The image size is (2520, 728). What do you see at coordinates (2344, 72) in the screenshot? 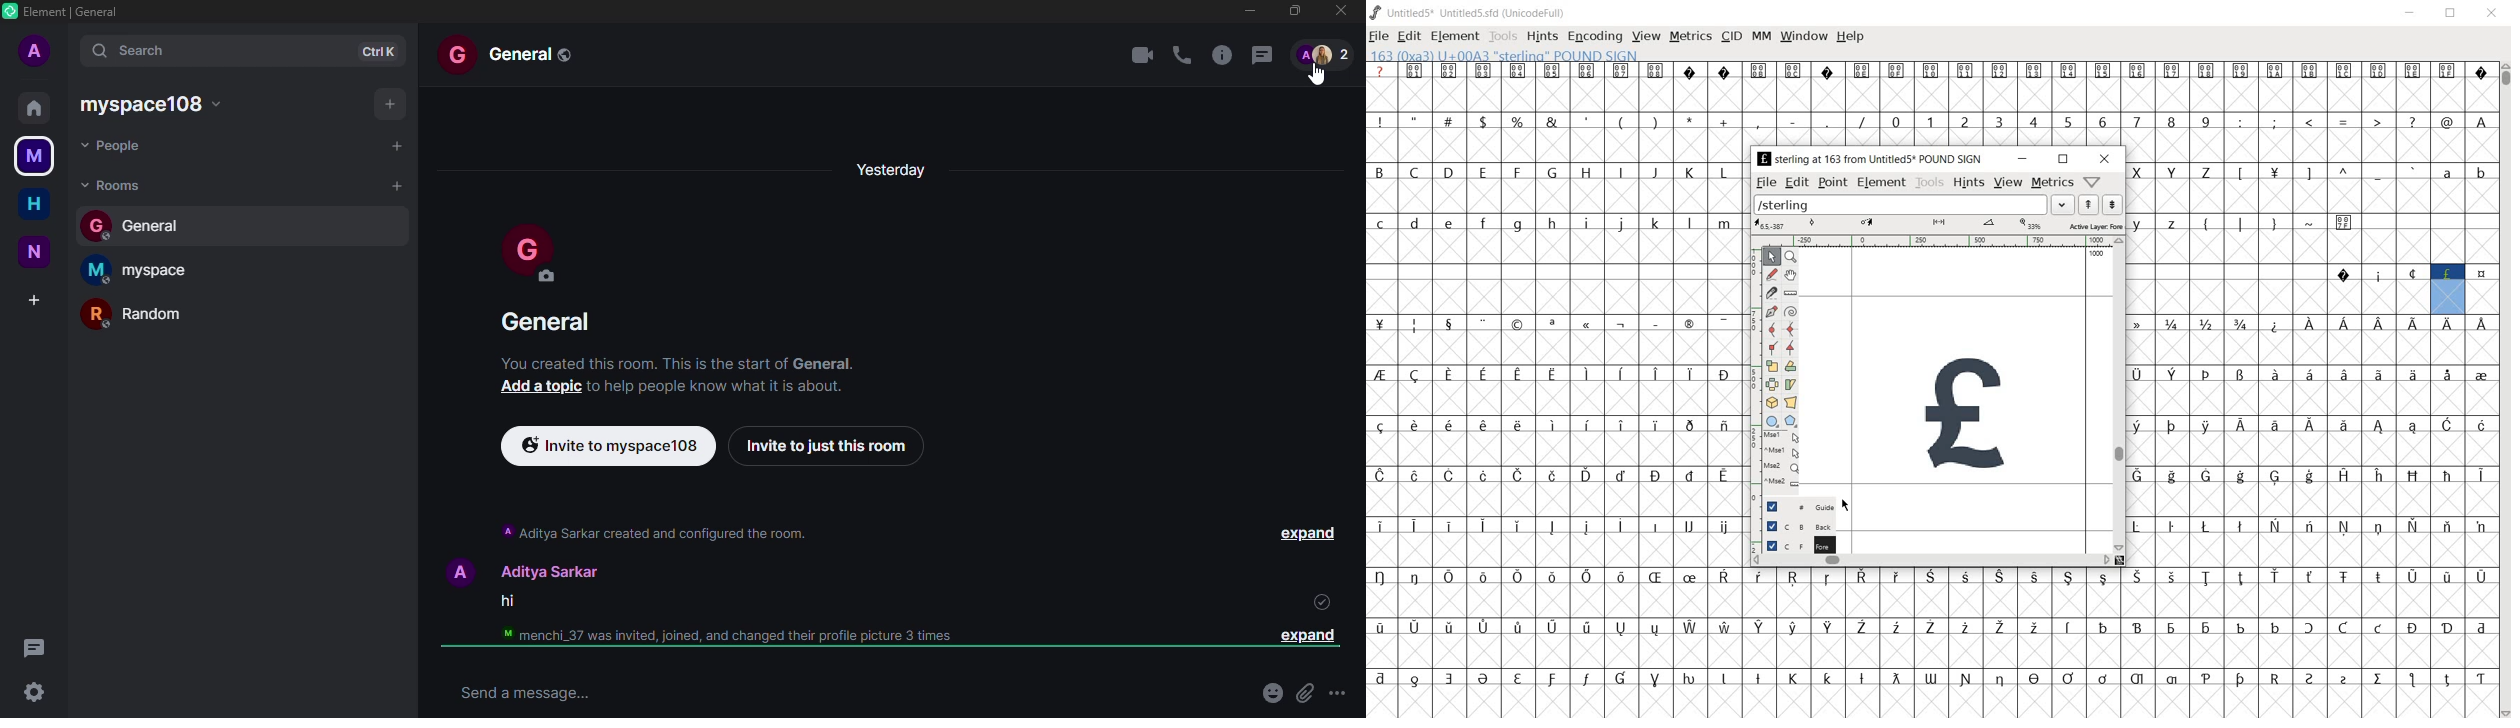
I see `Symbol` at bounding box center [2344, 72].